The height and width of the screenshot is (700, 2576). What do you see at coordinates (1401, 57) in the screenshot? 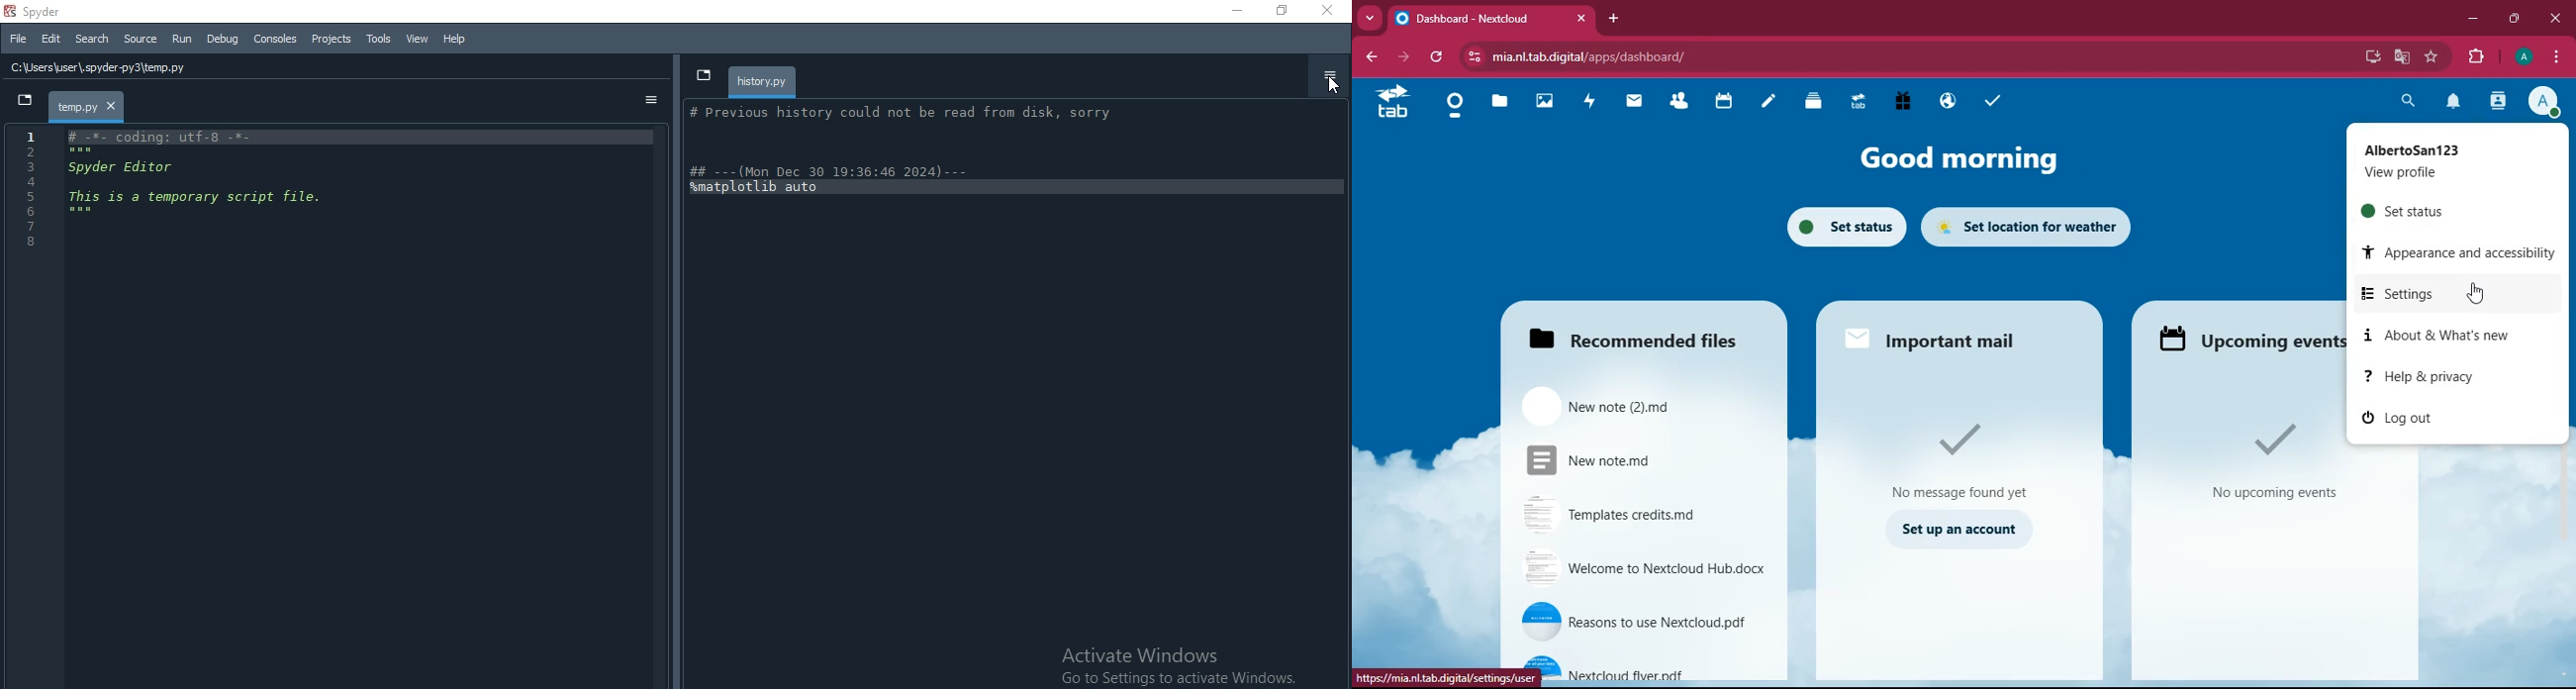
I see `forward` at bounding box center [1401, 57].